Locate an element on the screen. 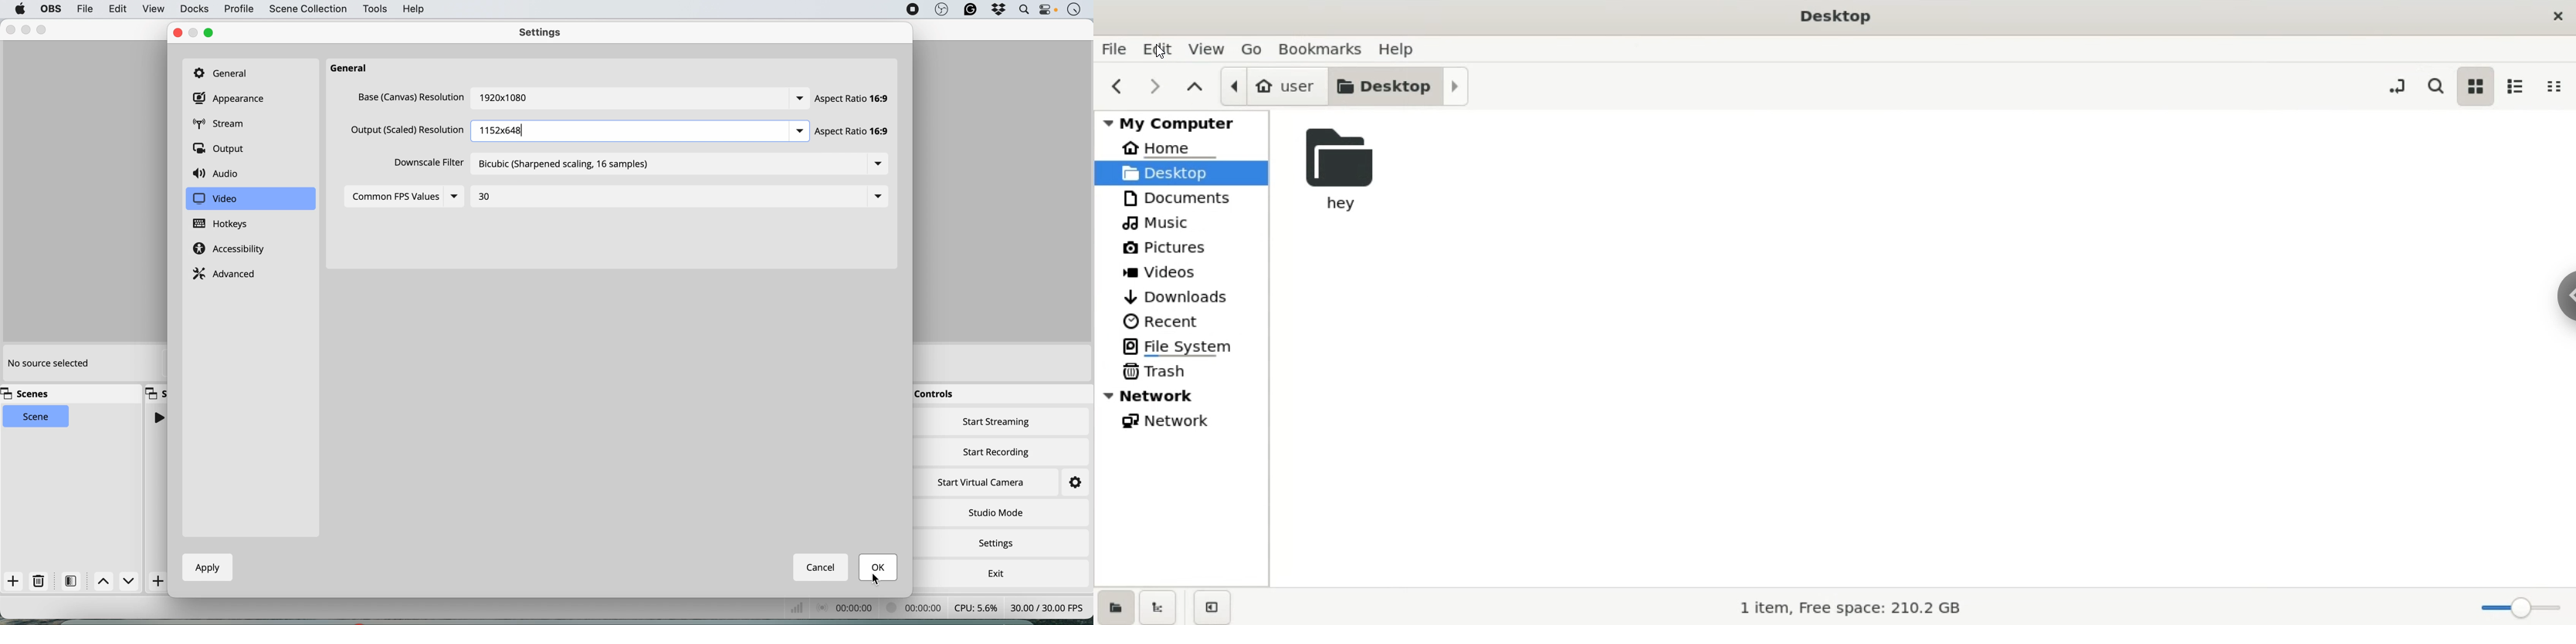 This screenshot has height=644, width=2576. view is located at coordinates (154, 10).